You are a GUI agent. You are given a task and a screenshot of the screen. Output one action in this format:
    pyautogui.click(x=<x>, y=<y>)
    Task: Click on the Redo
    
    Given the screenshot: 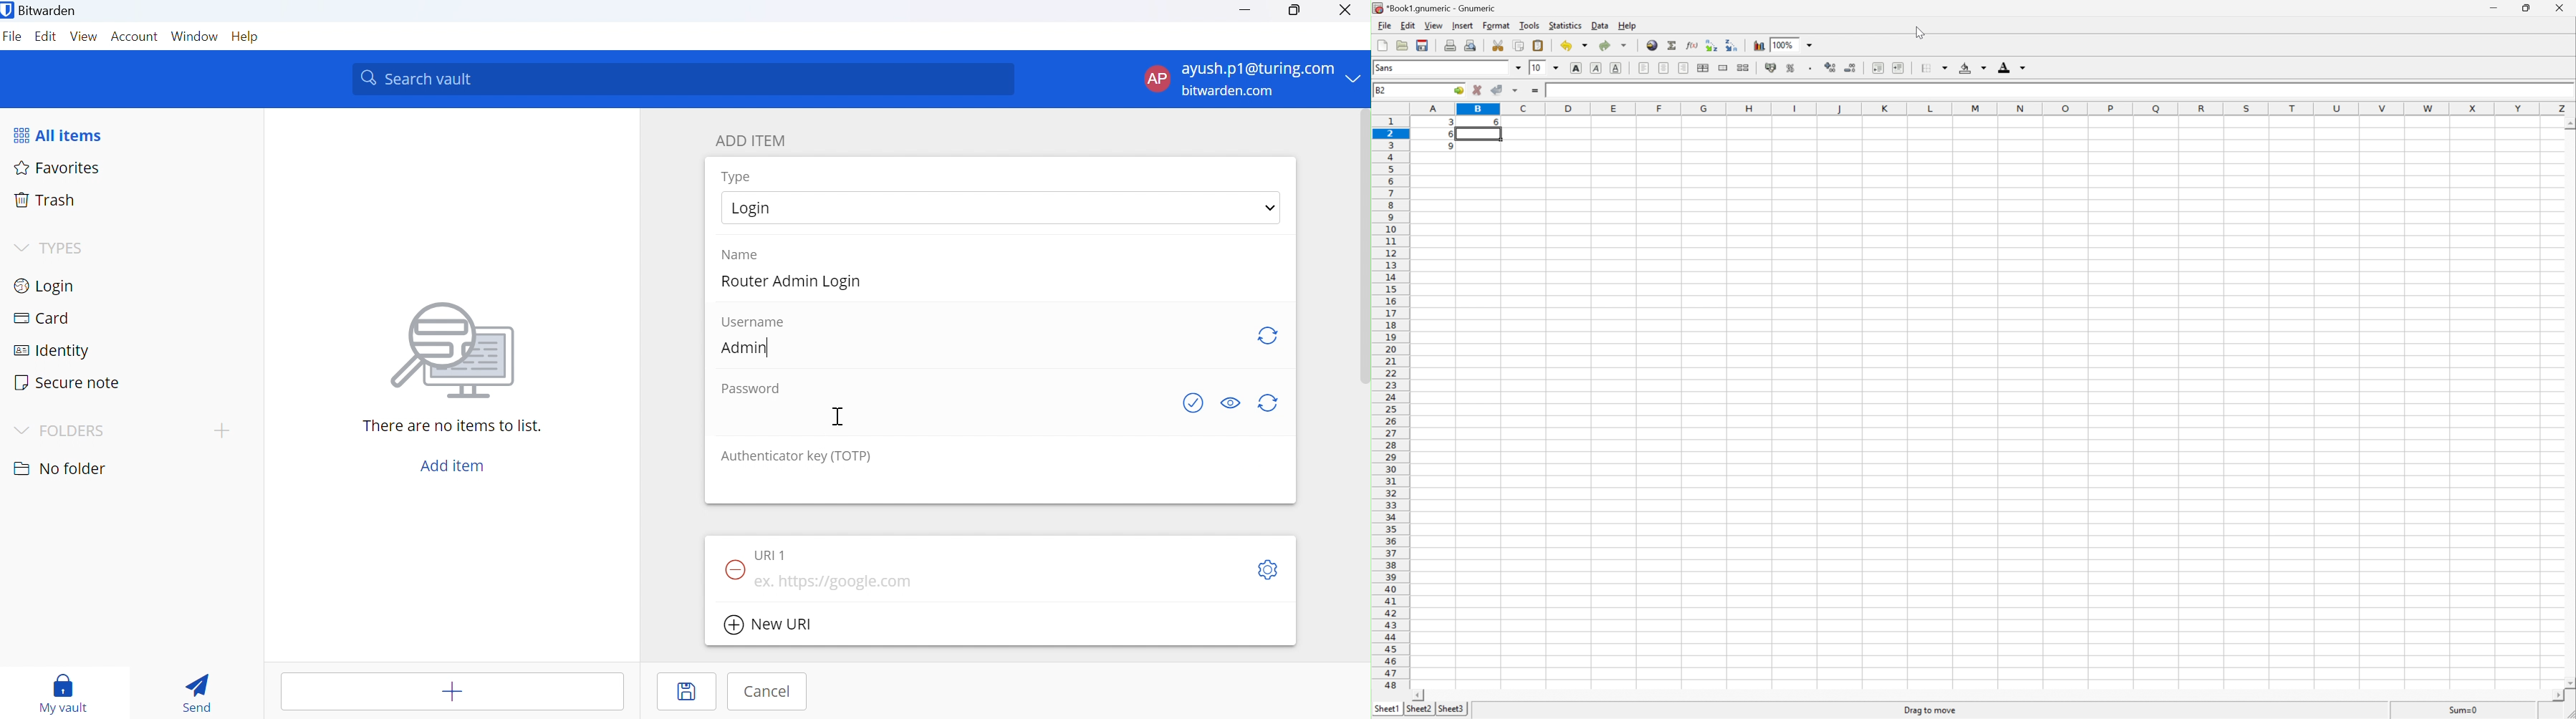 What is the action you would take?
    pyautogui.click(x=1612, y=45)
    